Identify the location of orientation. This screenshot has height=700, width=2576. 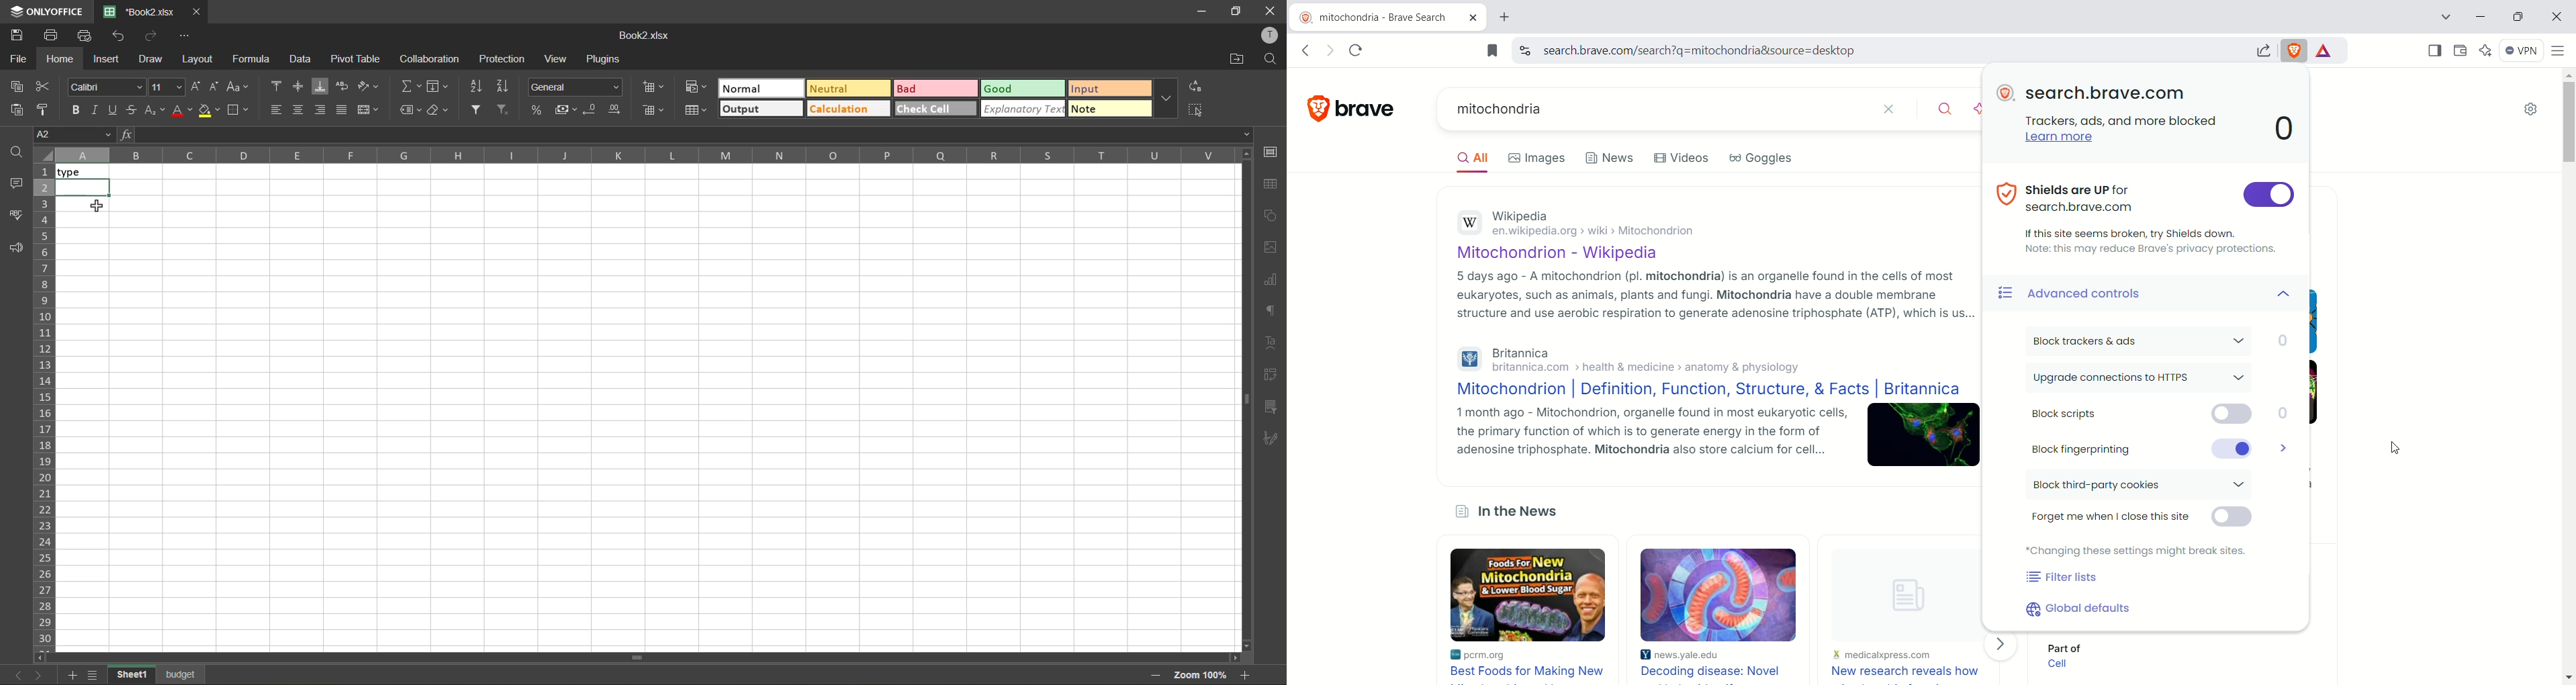
(369, 86).